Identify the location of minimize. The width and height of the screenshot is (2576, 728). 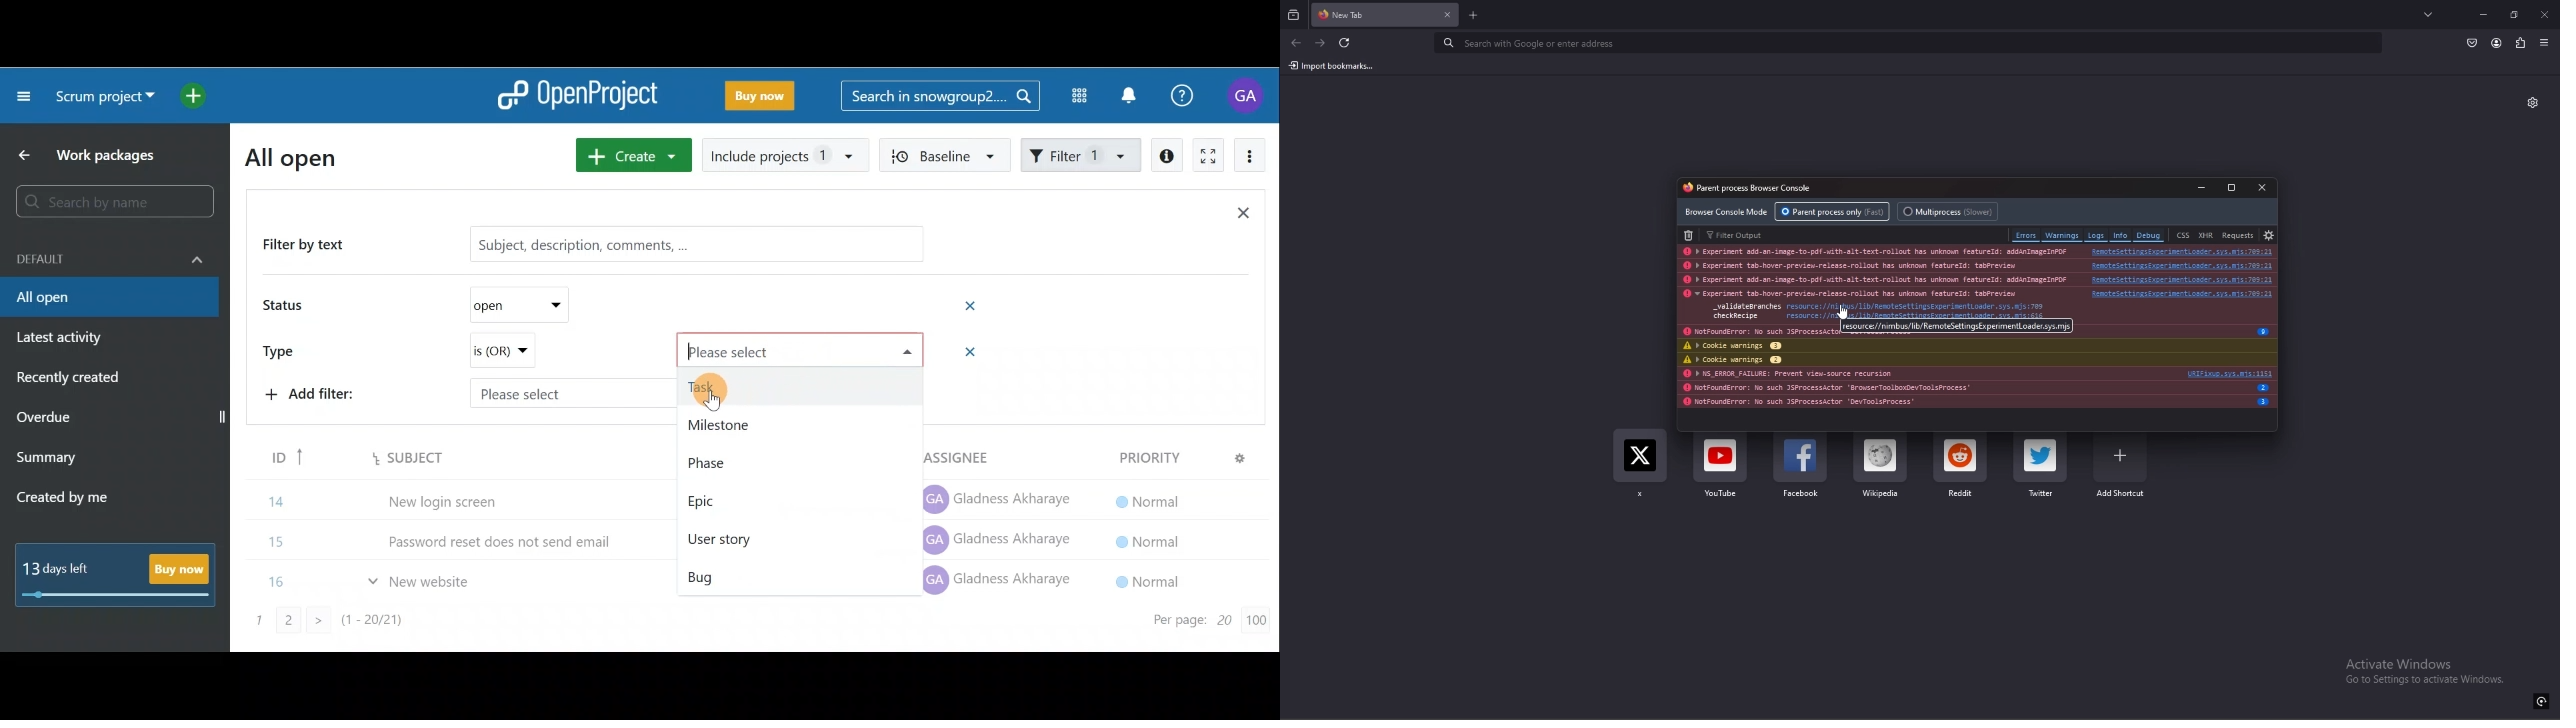
(2203, 188).